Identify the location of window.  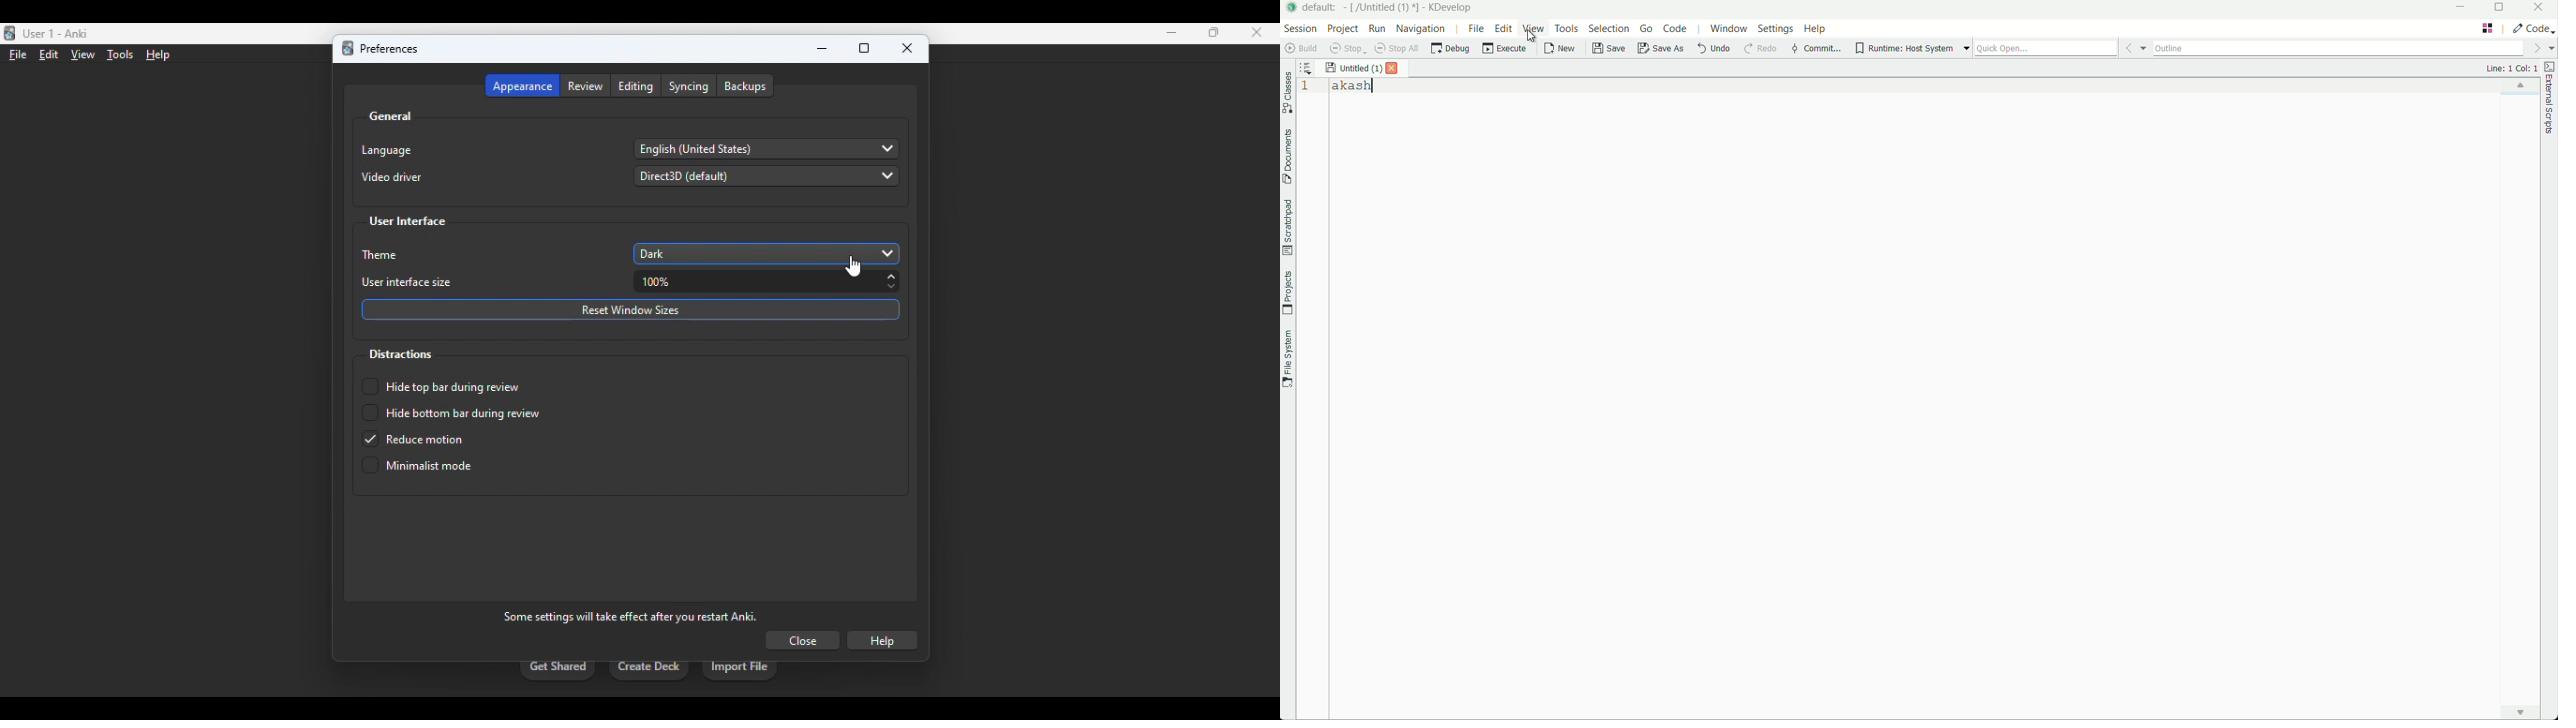
(1729, 28).